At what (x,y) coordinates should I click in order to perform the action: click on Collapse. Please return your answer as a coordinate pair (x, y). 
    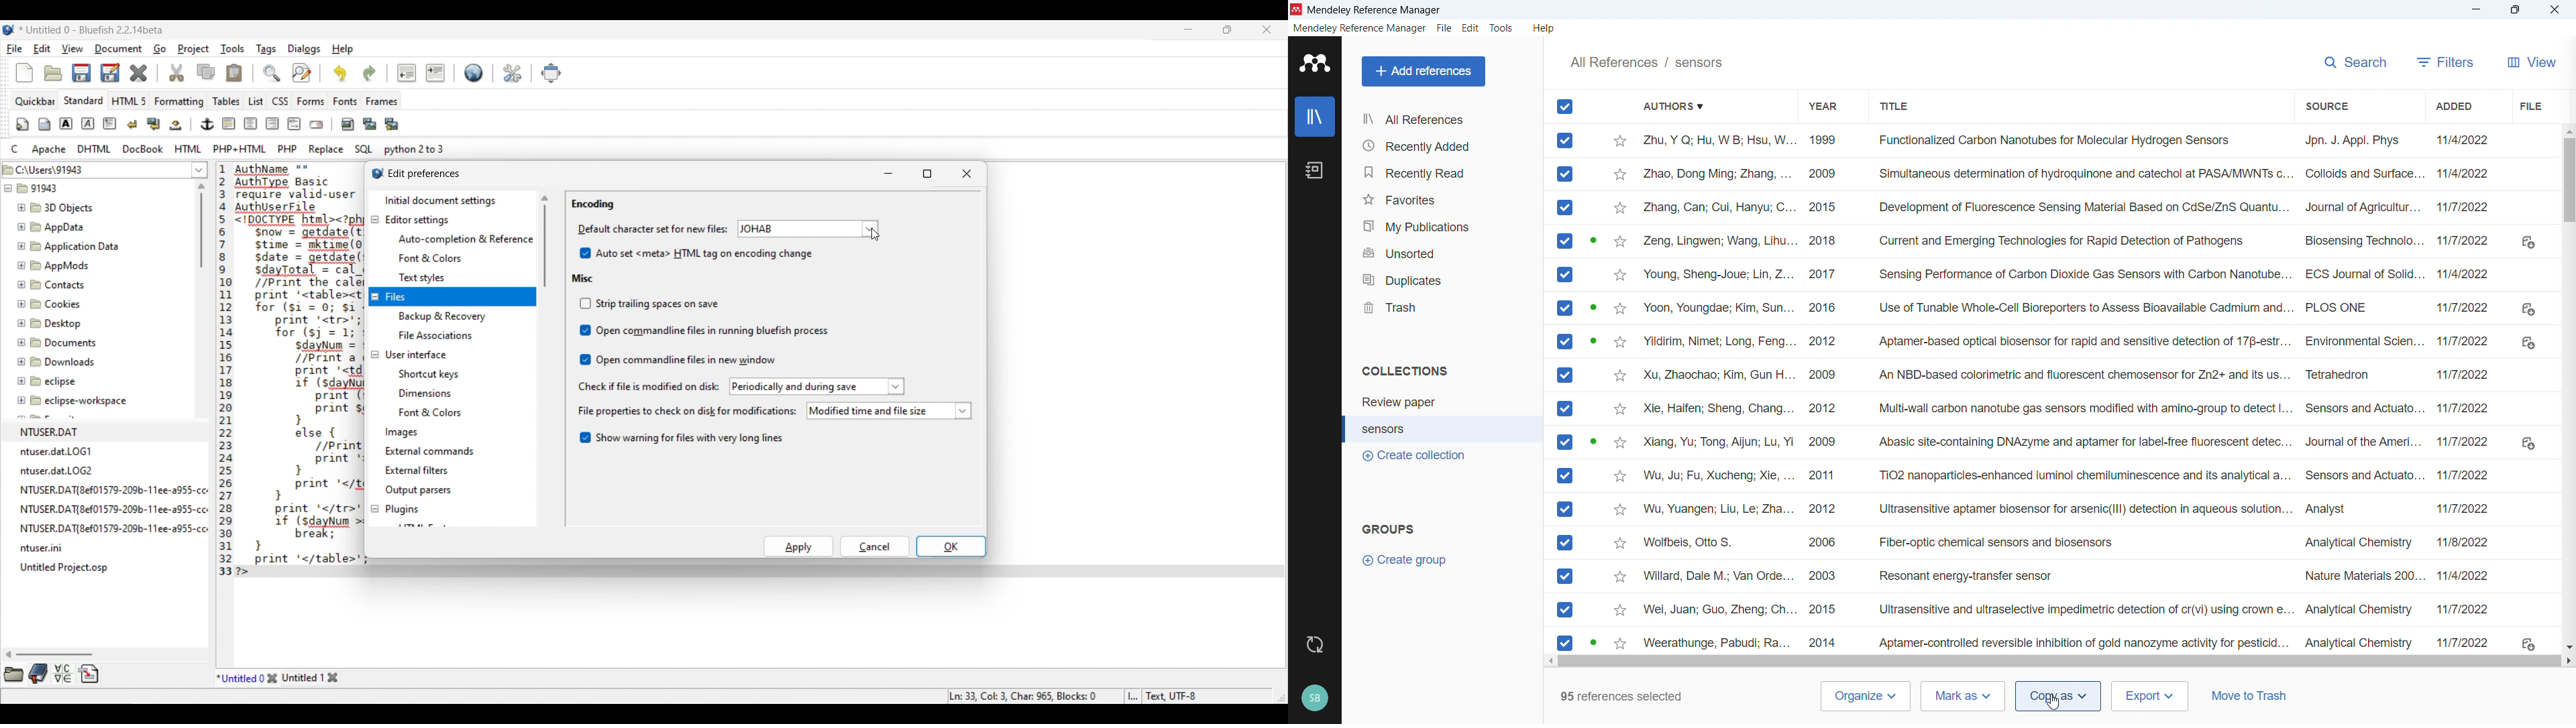
    Looking at the image, I should click on (375, 365).